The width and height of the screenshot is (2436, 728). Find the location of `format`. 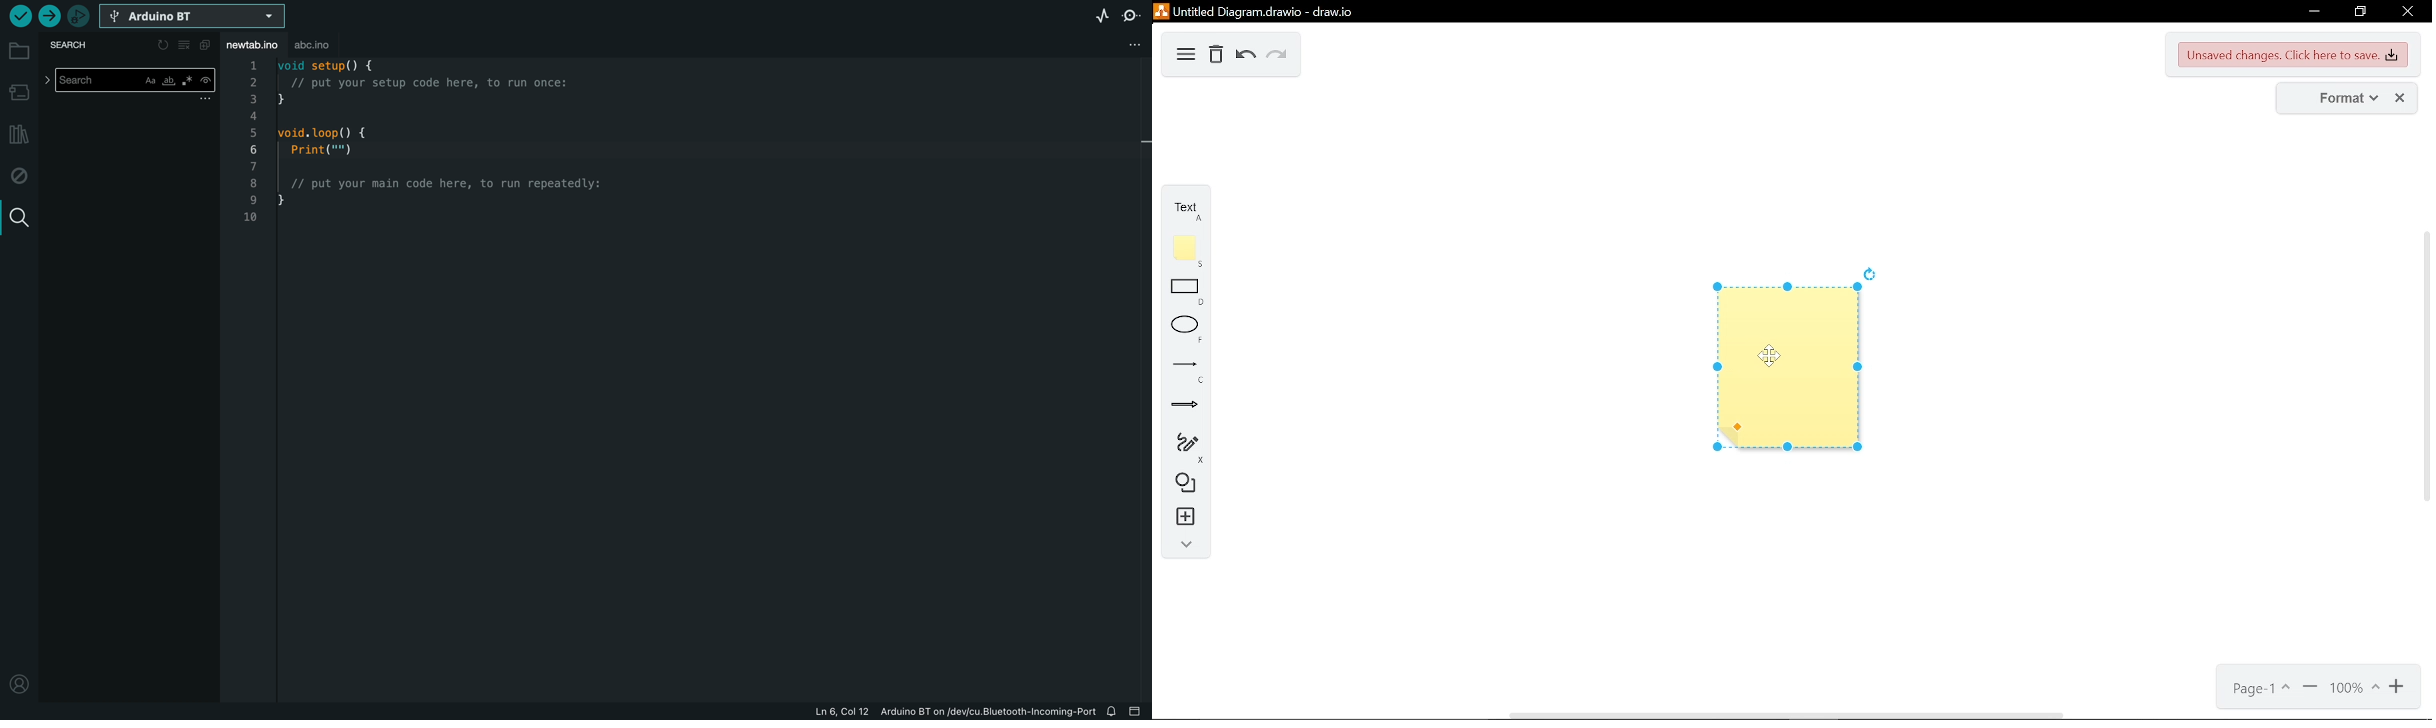

format is located at coordinates (2338, 99).